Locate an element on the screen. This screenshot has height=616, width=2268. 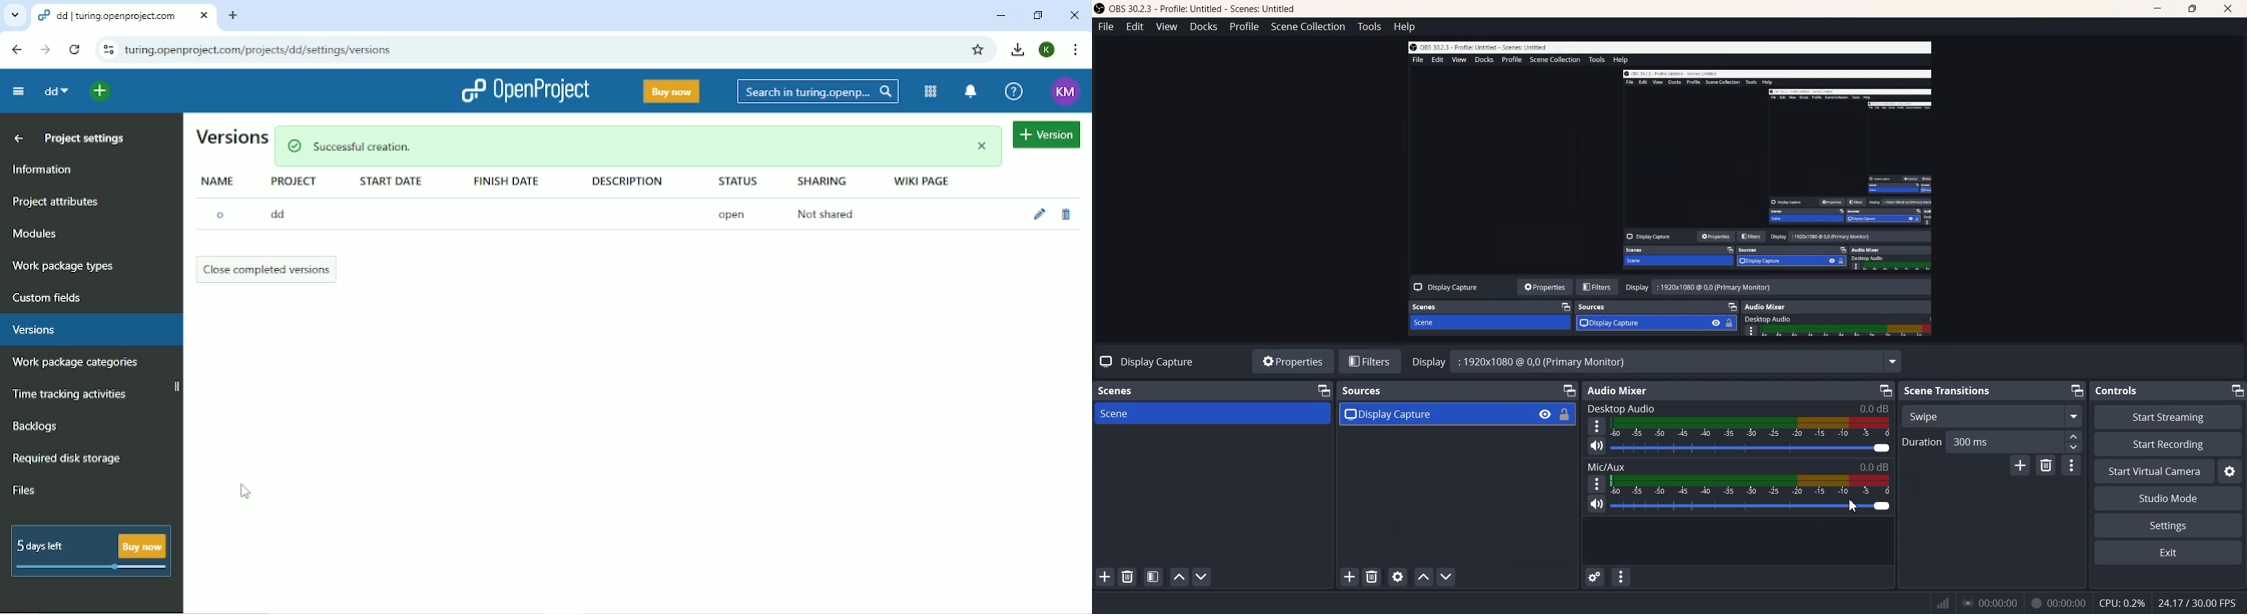
Work package types is located at coordinates (64, 267).